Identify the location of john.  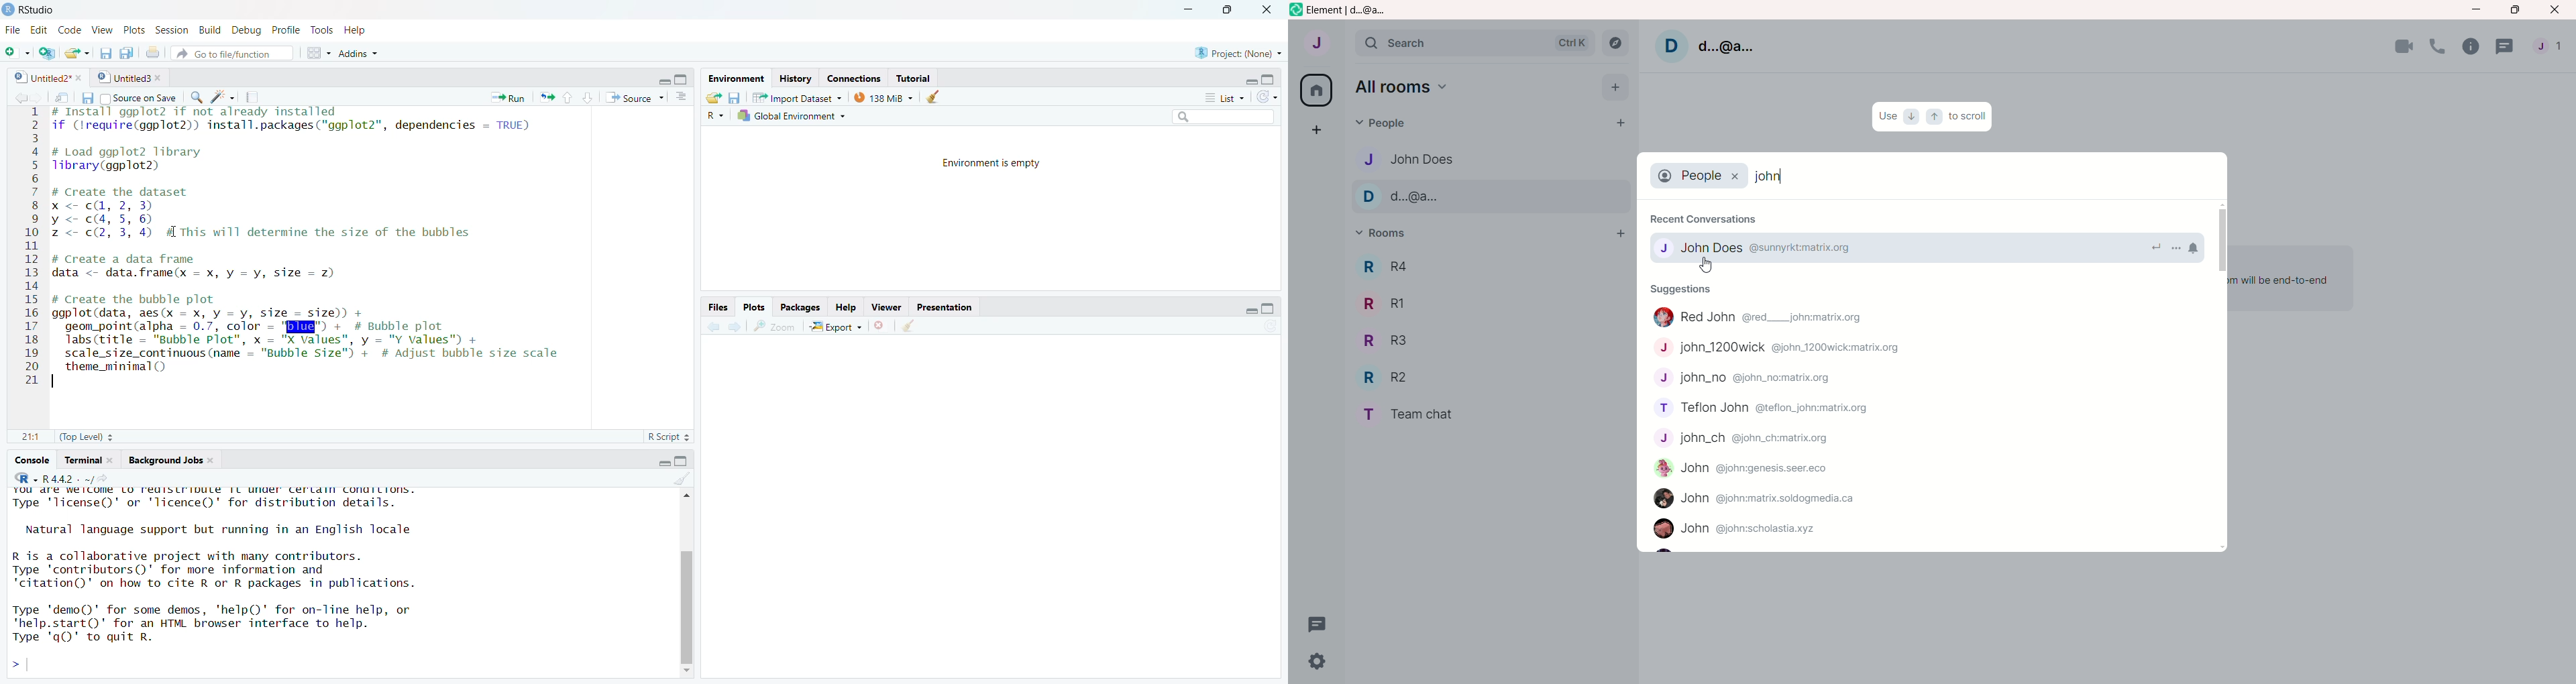
(1773, 176).